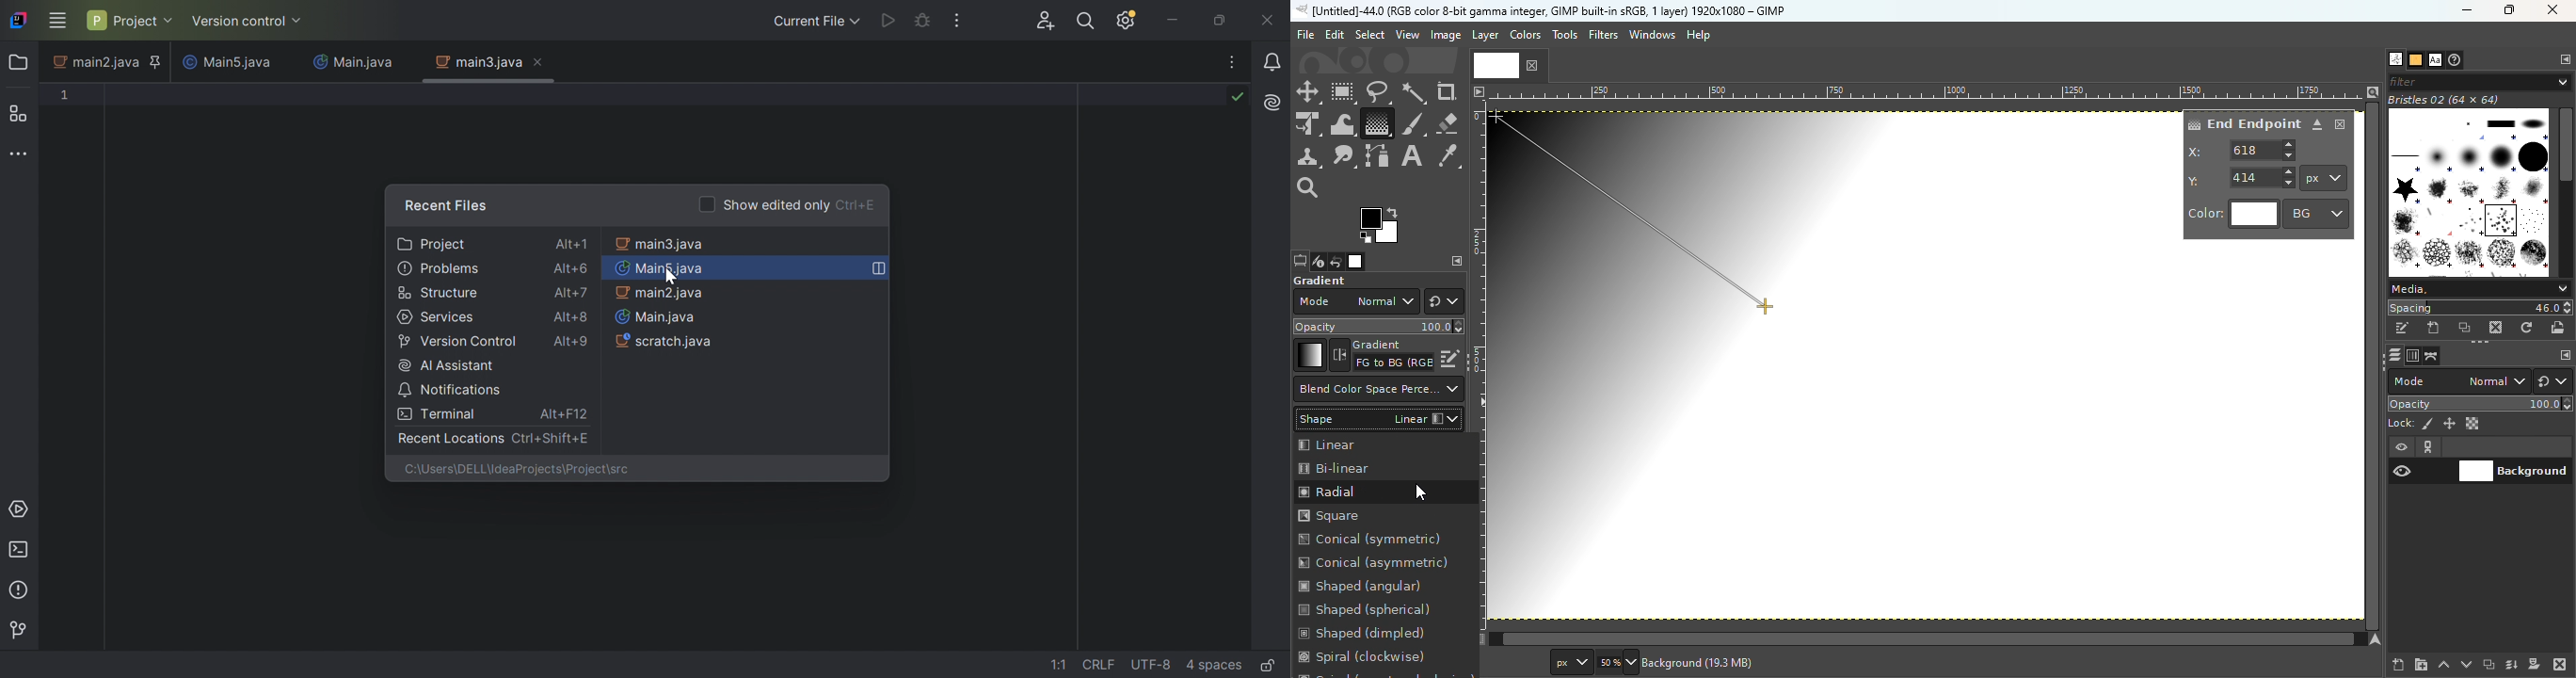  What do you see at coordinates (356, 63) in the screenshot?
I see `Main.java` at bounding box center [356, 63].